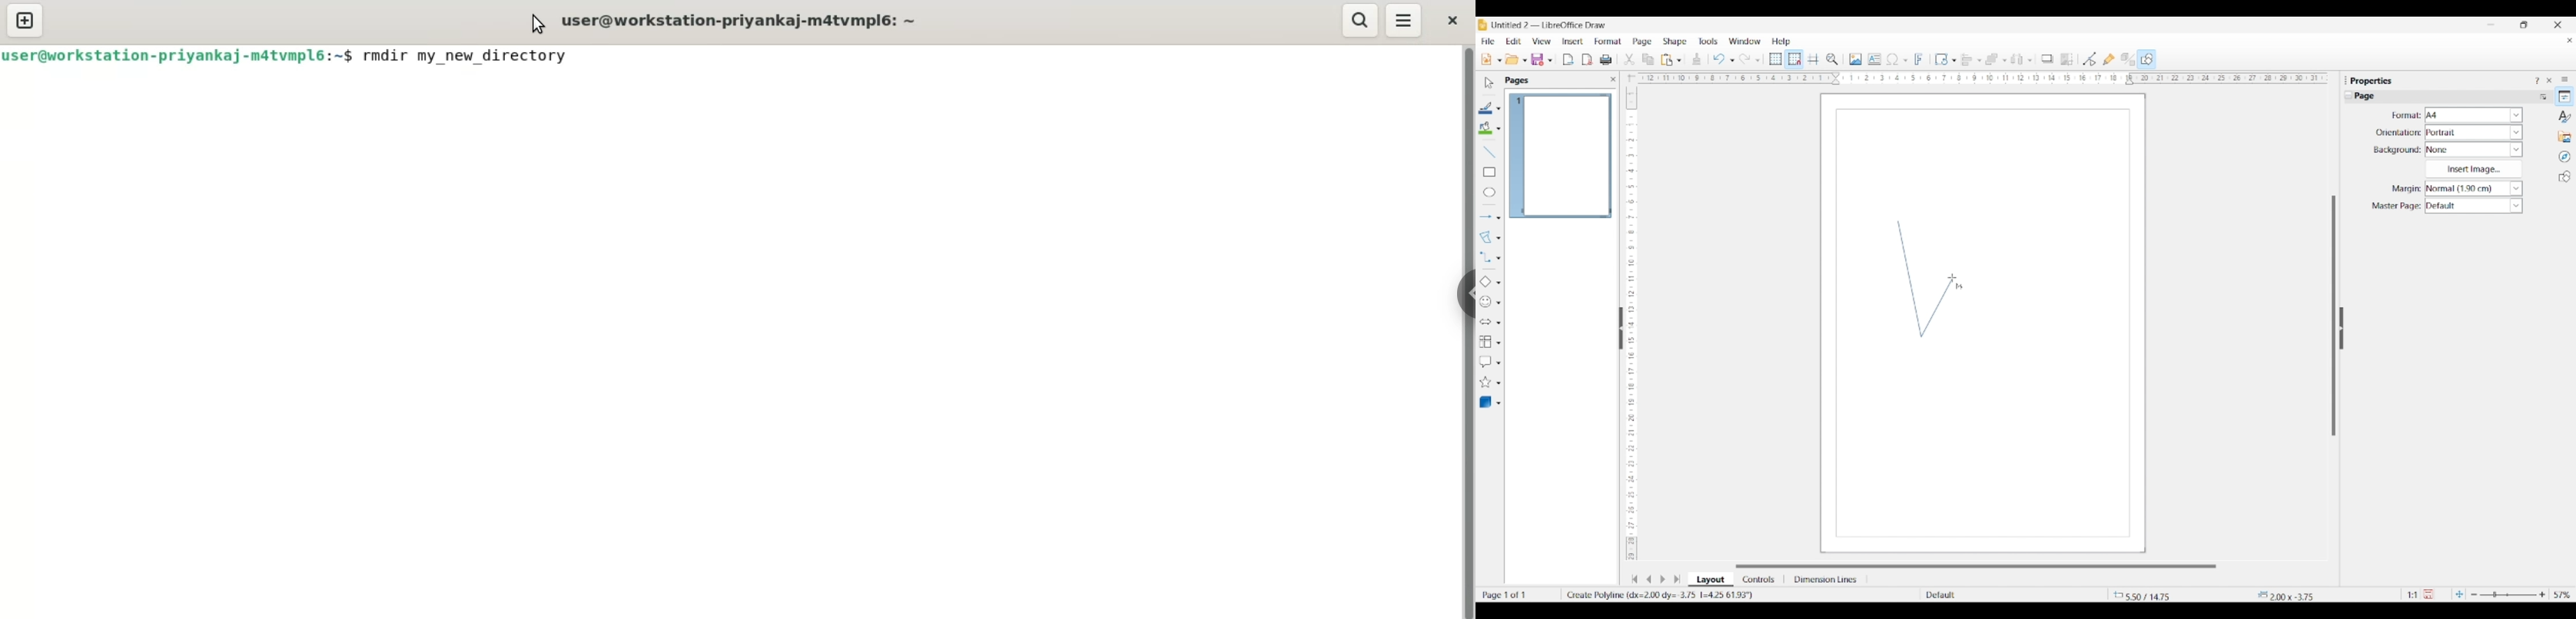 The image size is (2576, 644). Describe the element at coordinates (1679, 60) in the screenshot. I see `Paste options` at that location.